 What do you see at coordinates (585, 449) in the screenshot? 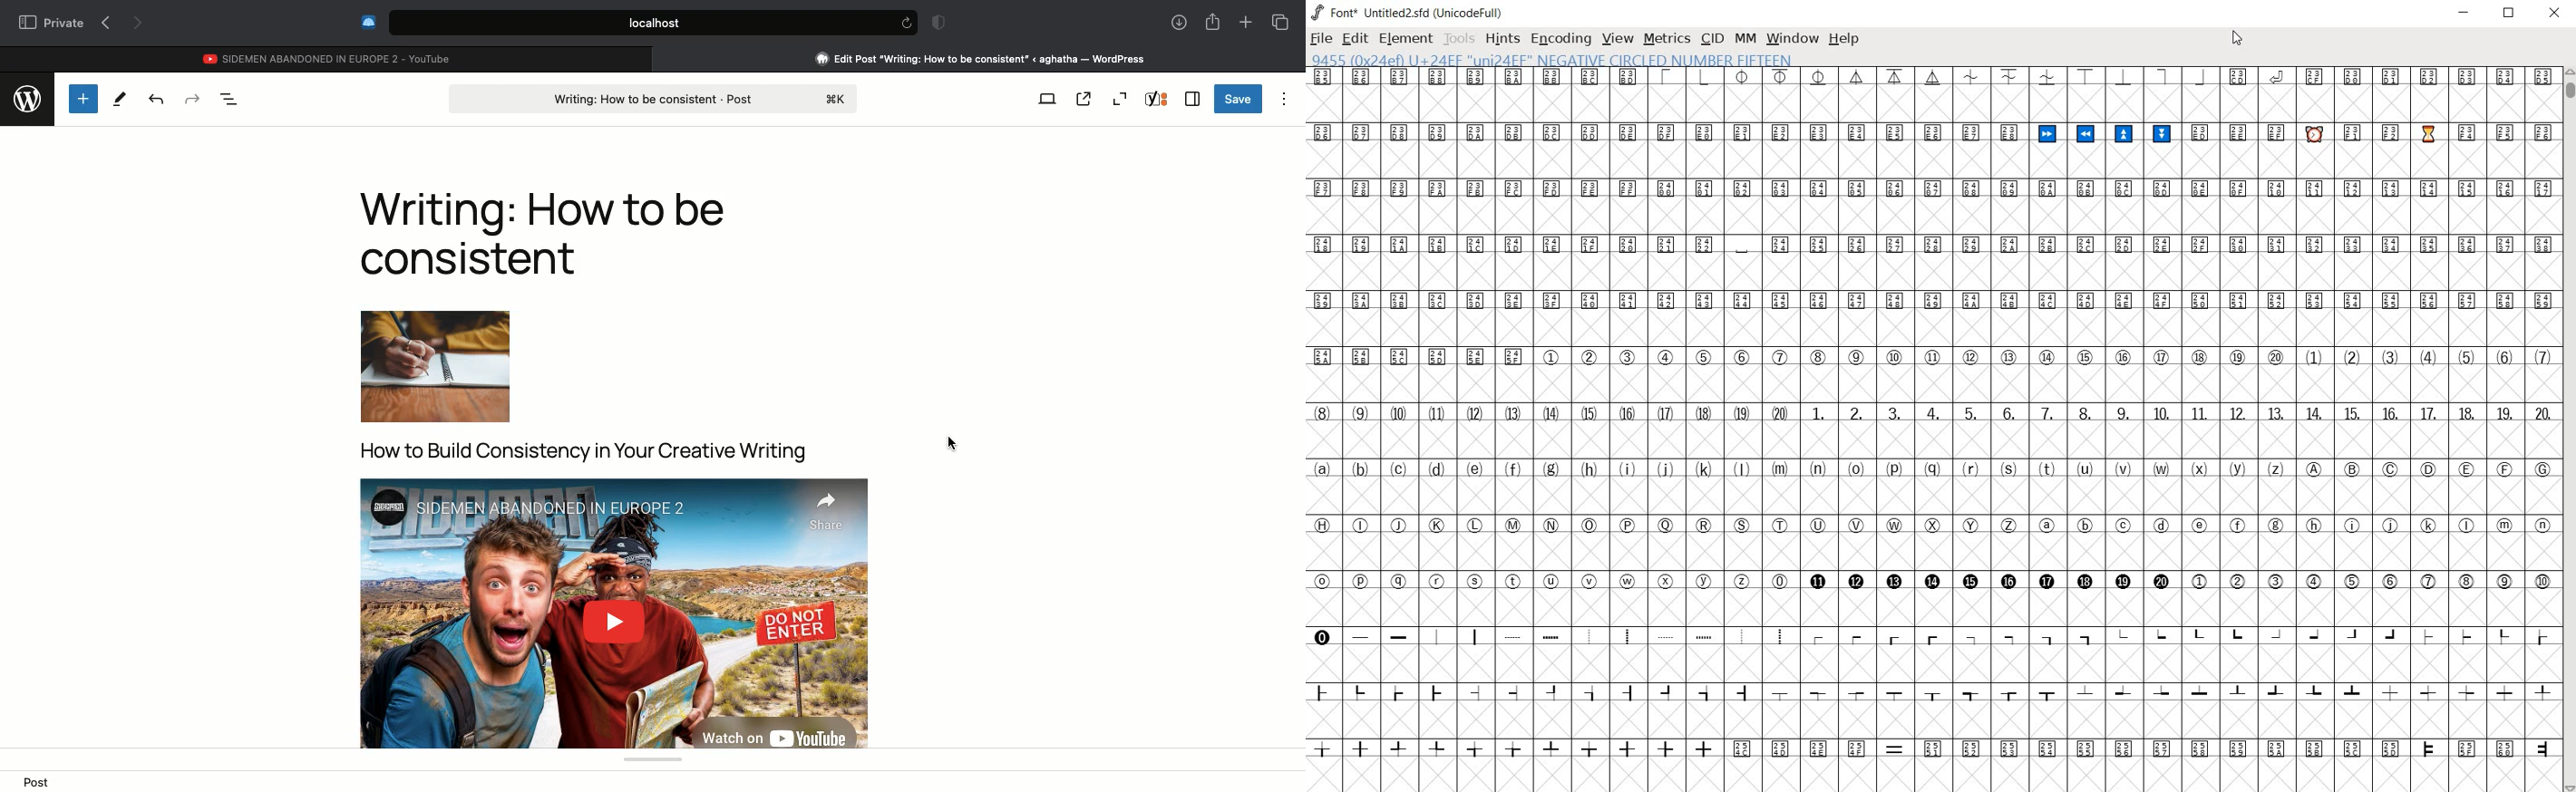
I see `title` at bounding box center [585, 449].